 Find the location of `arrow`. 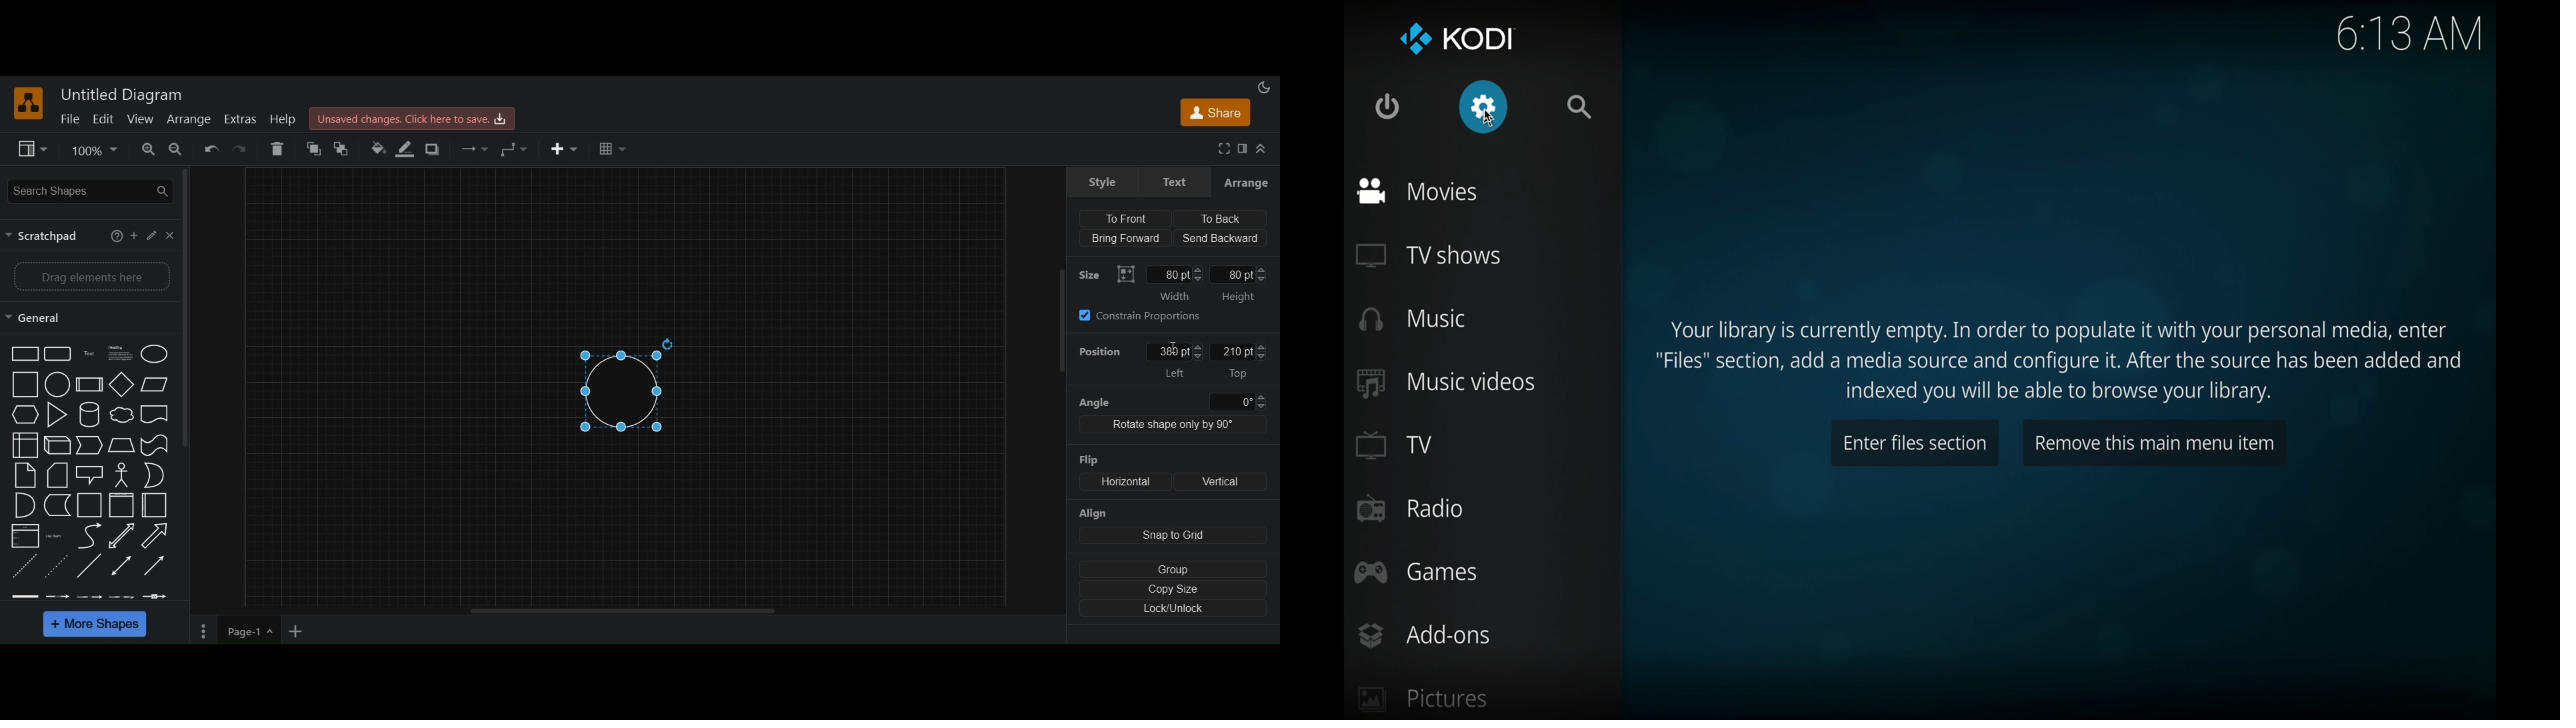

arrow is located at coordinates (90, 445).